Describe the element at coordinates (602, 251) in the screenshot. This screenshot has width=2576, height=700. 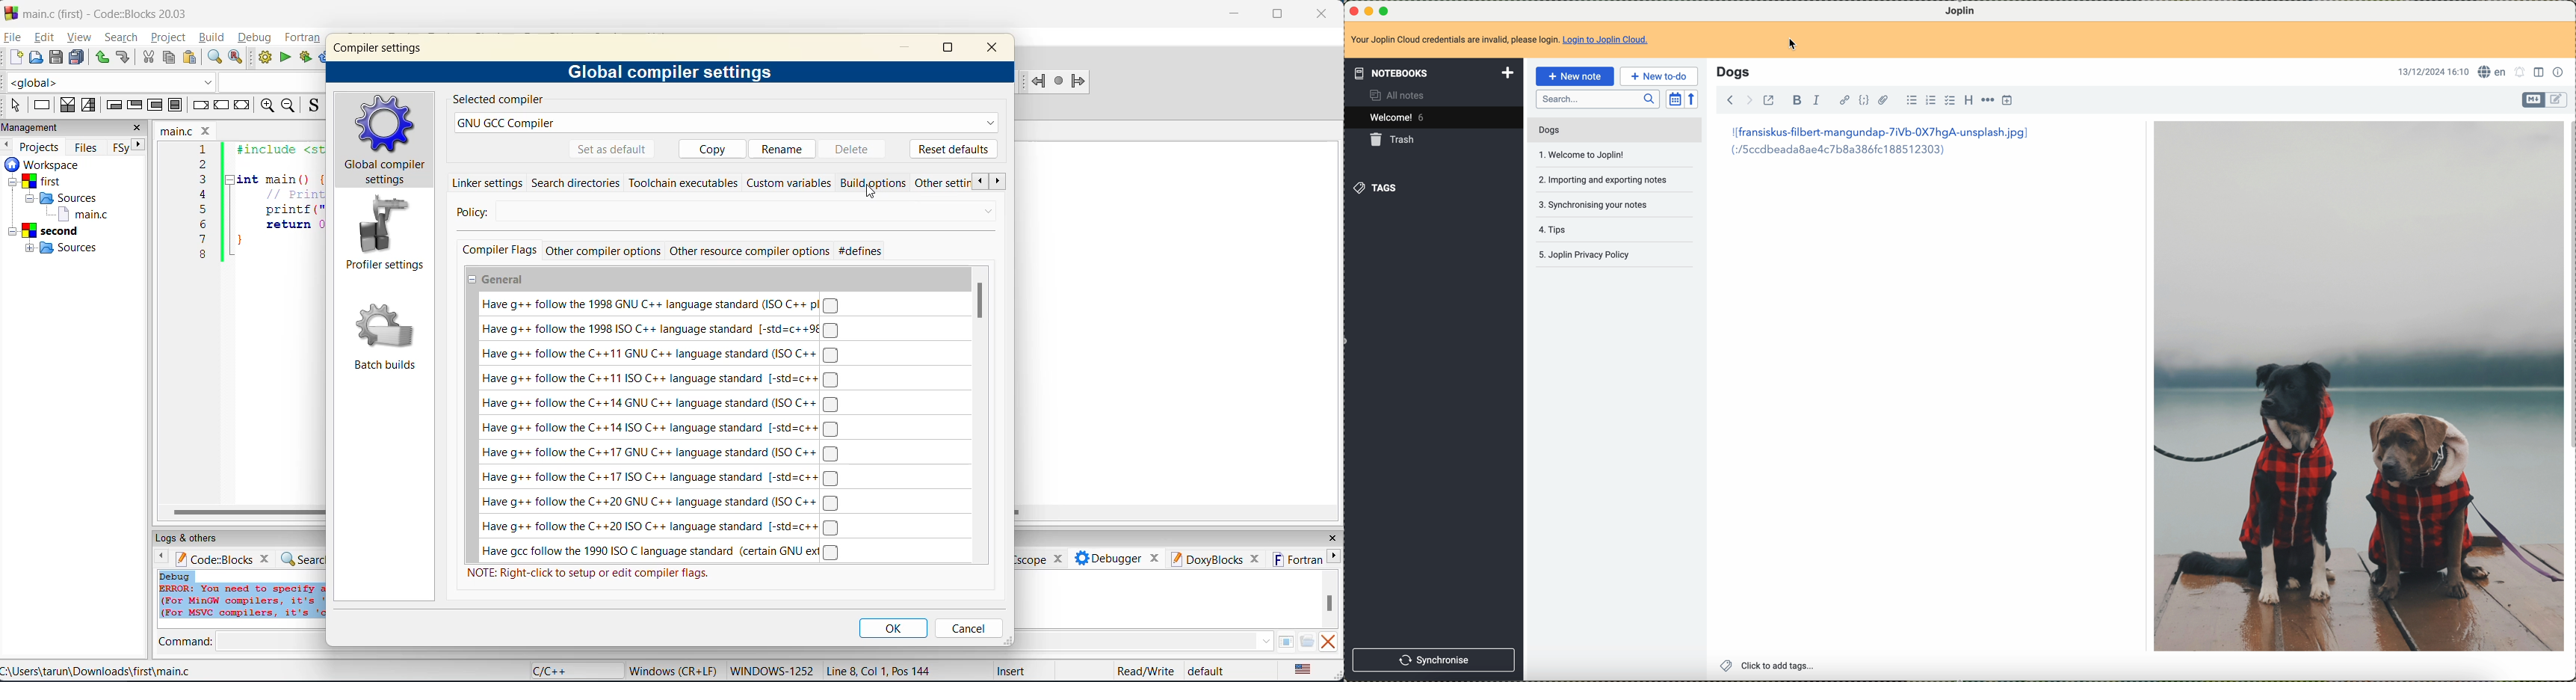
I see `other compiler options` at that location.